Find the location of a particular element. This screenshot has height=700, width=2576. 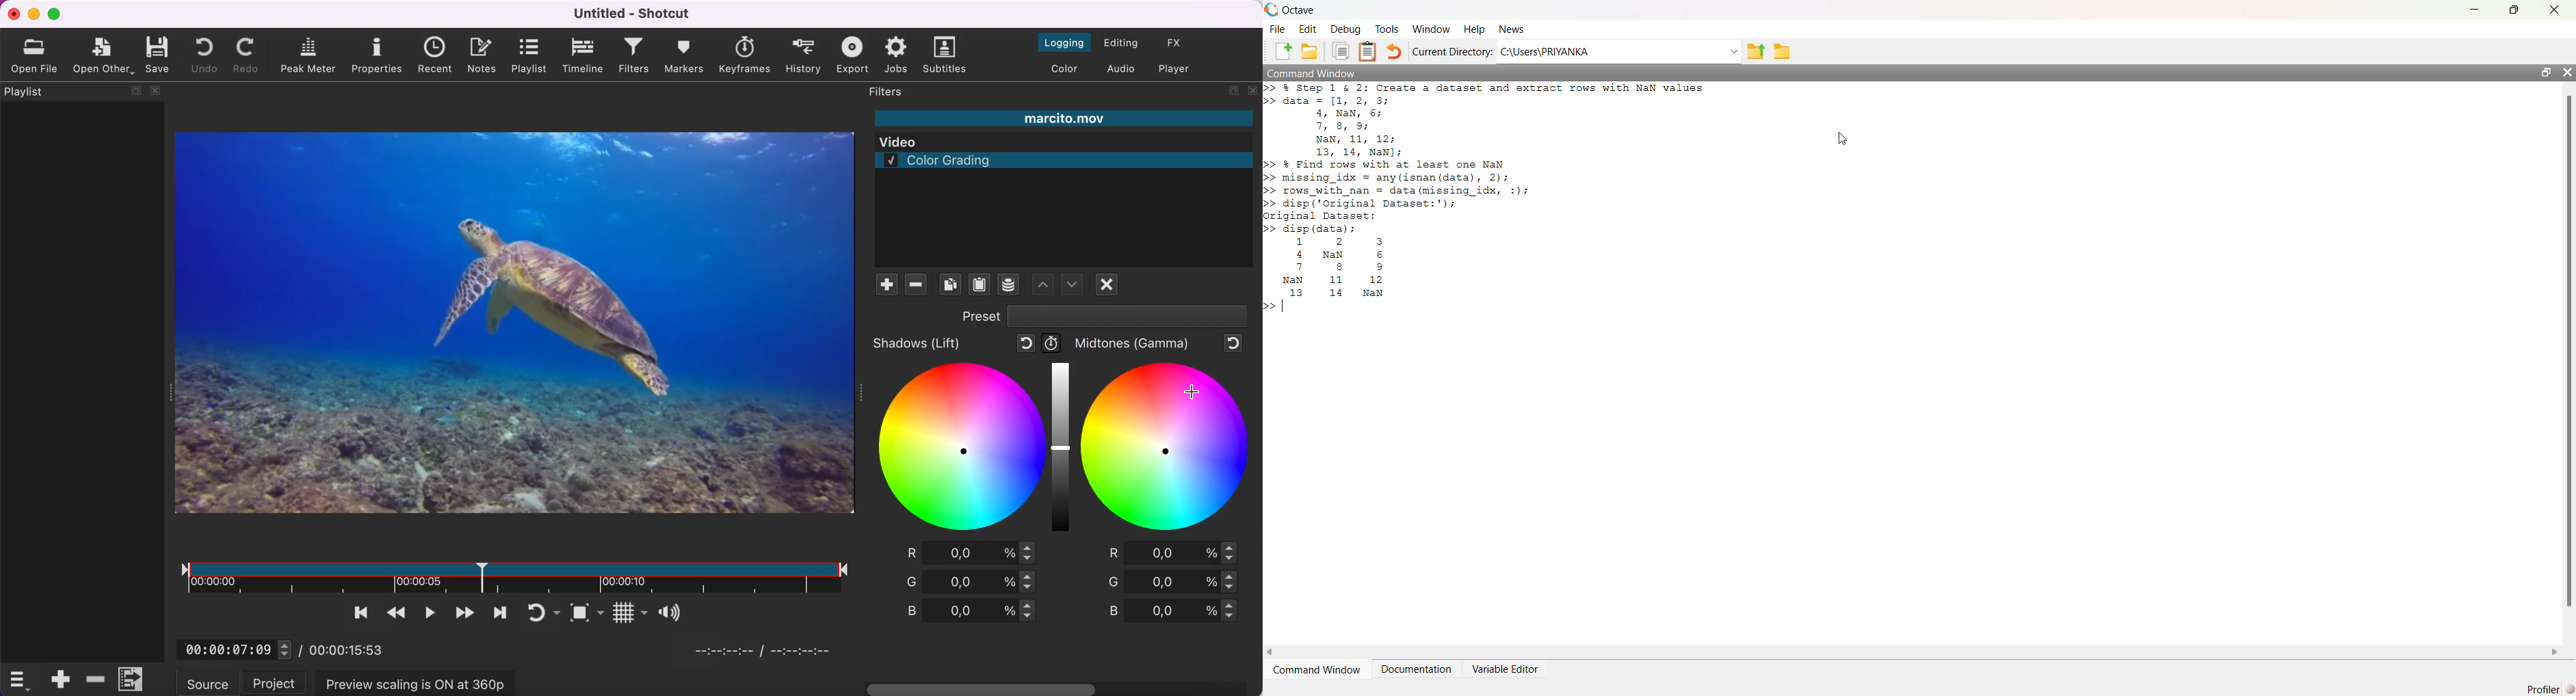

filters panel is located at coordinates (895, 93).